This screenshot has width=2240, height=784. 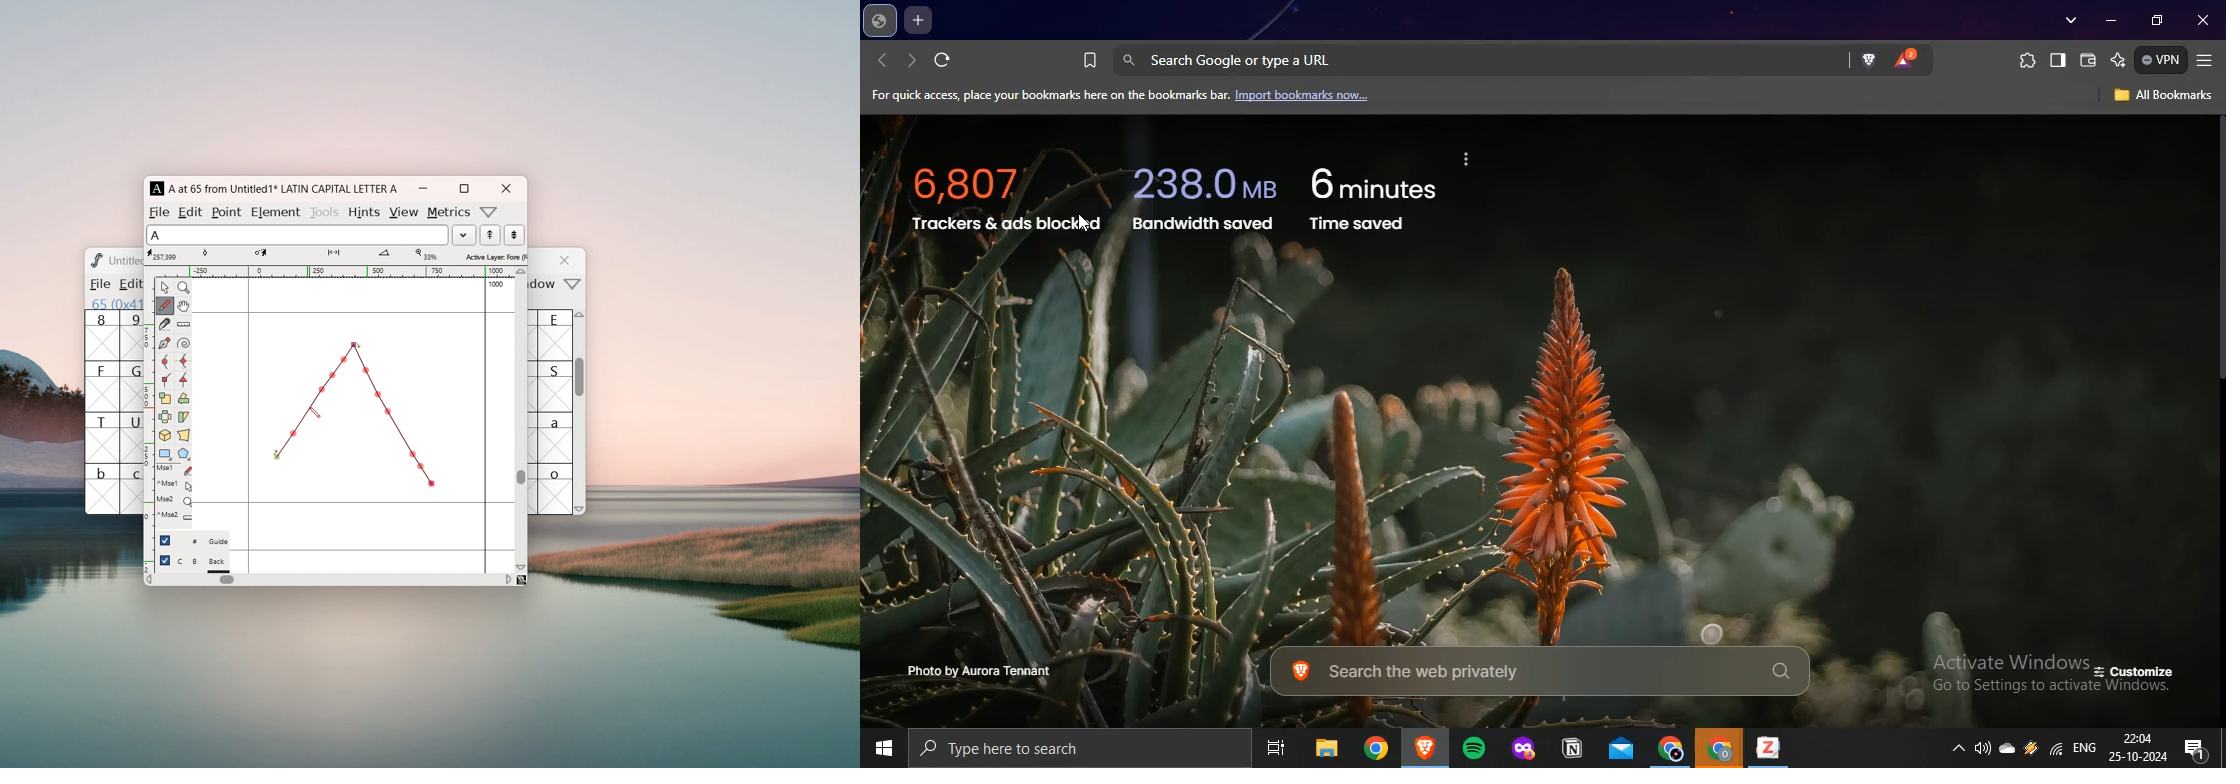 What do you see at coordinates (164, 344) in the screenshot?
I see `add a point then drag out its conttrol points` at bounding box center [164, 344].